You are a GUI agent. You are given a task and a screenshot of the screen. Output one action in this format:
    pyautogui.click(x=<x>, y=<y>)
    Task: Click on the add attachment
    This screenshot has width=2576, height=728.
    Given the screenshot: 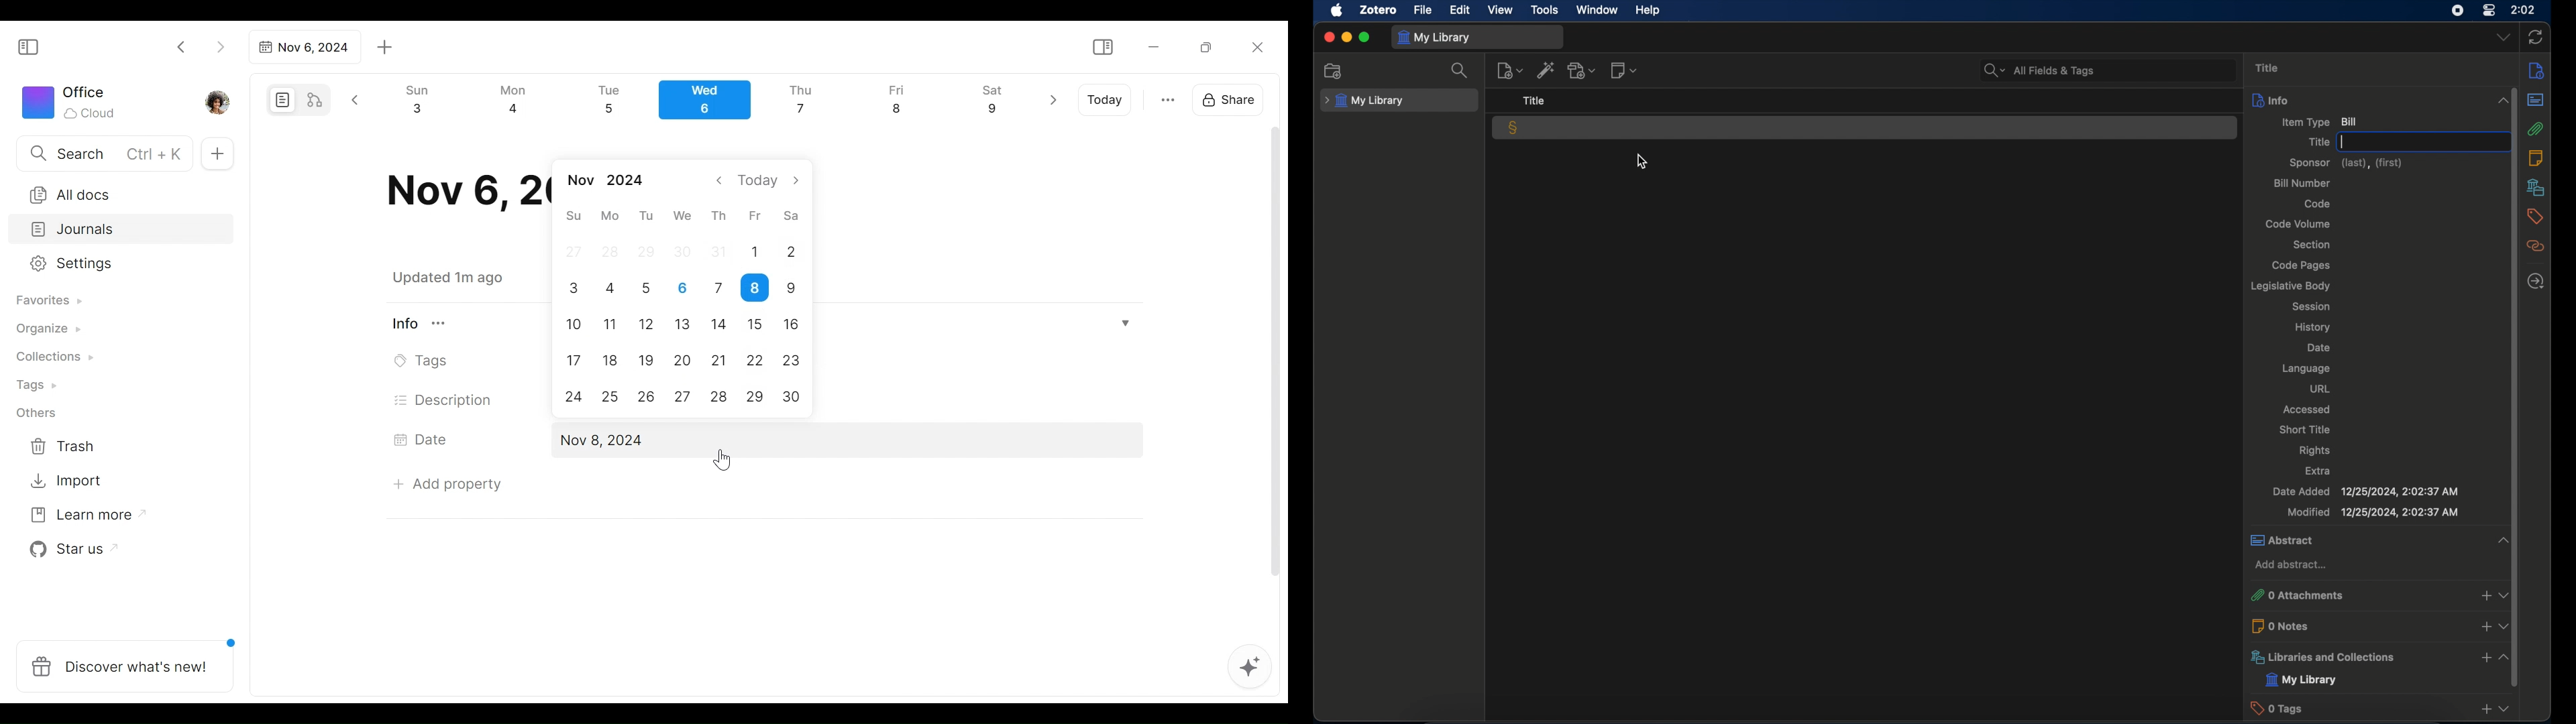 What is the action you would take?
    pyautogui.click(x=1582, y=70)
    